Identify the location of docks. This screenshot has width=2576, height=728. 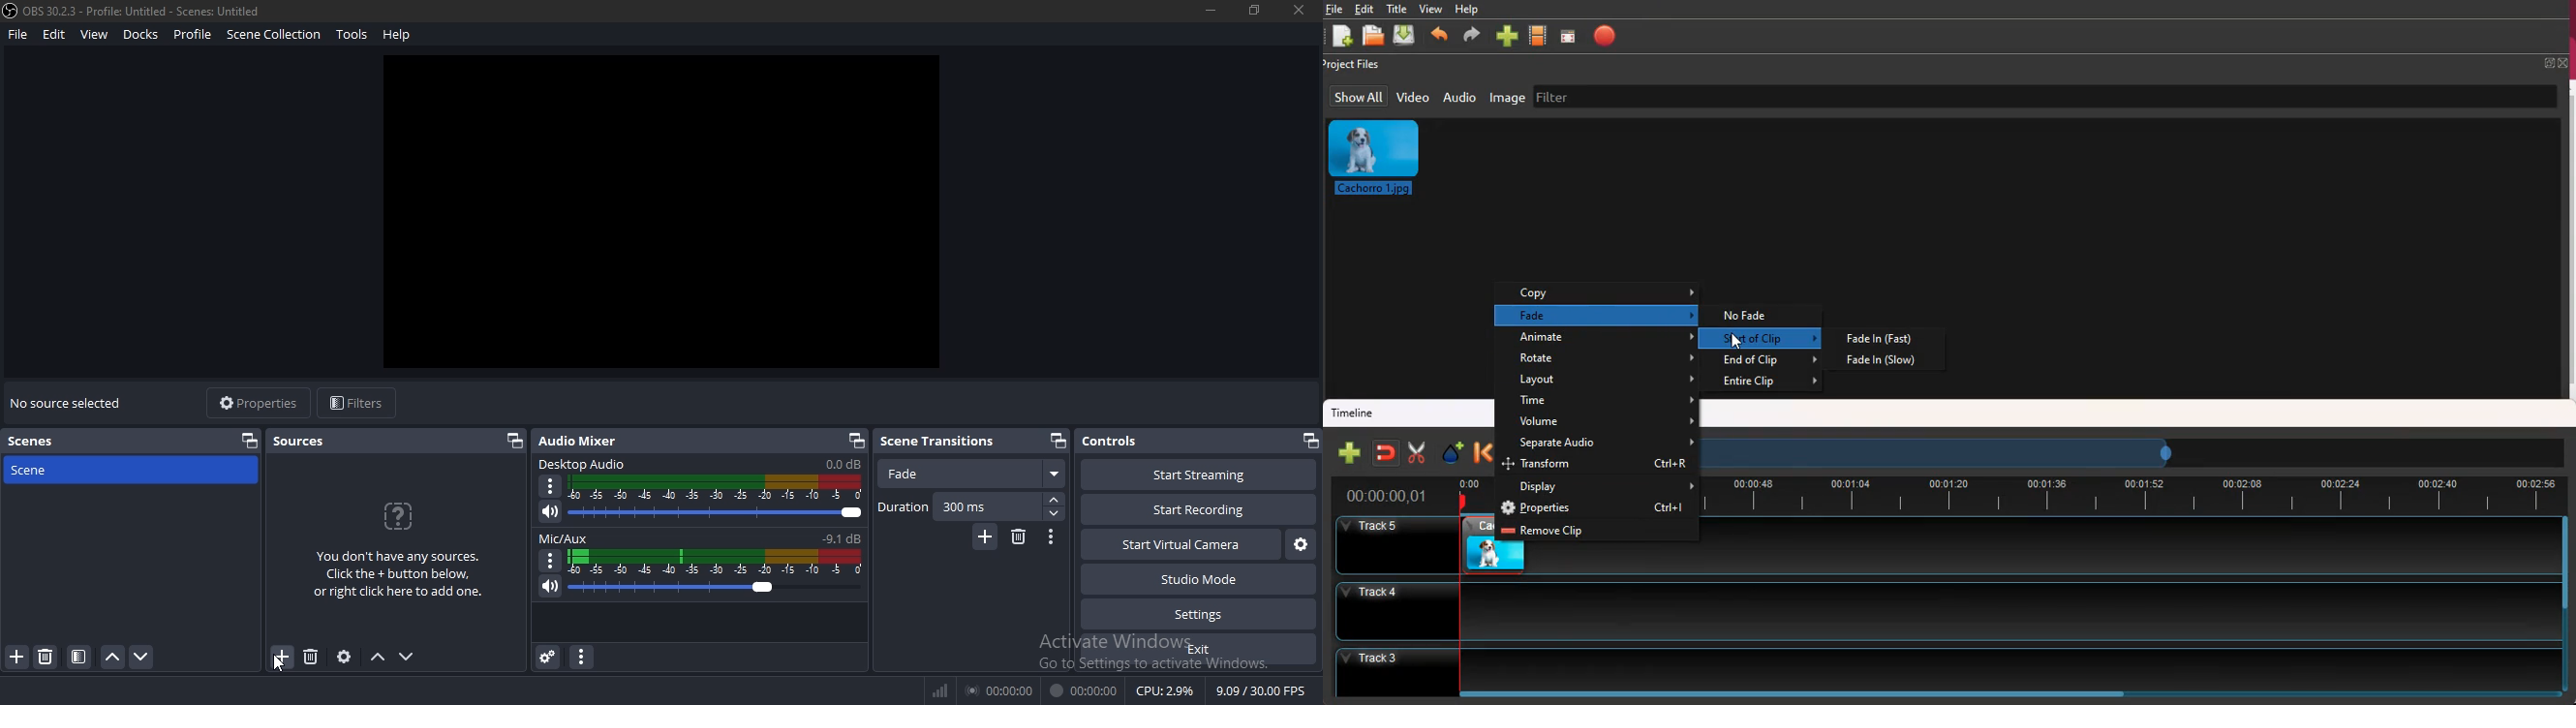
(143, 35).